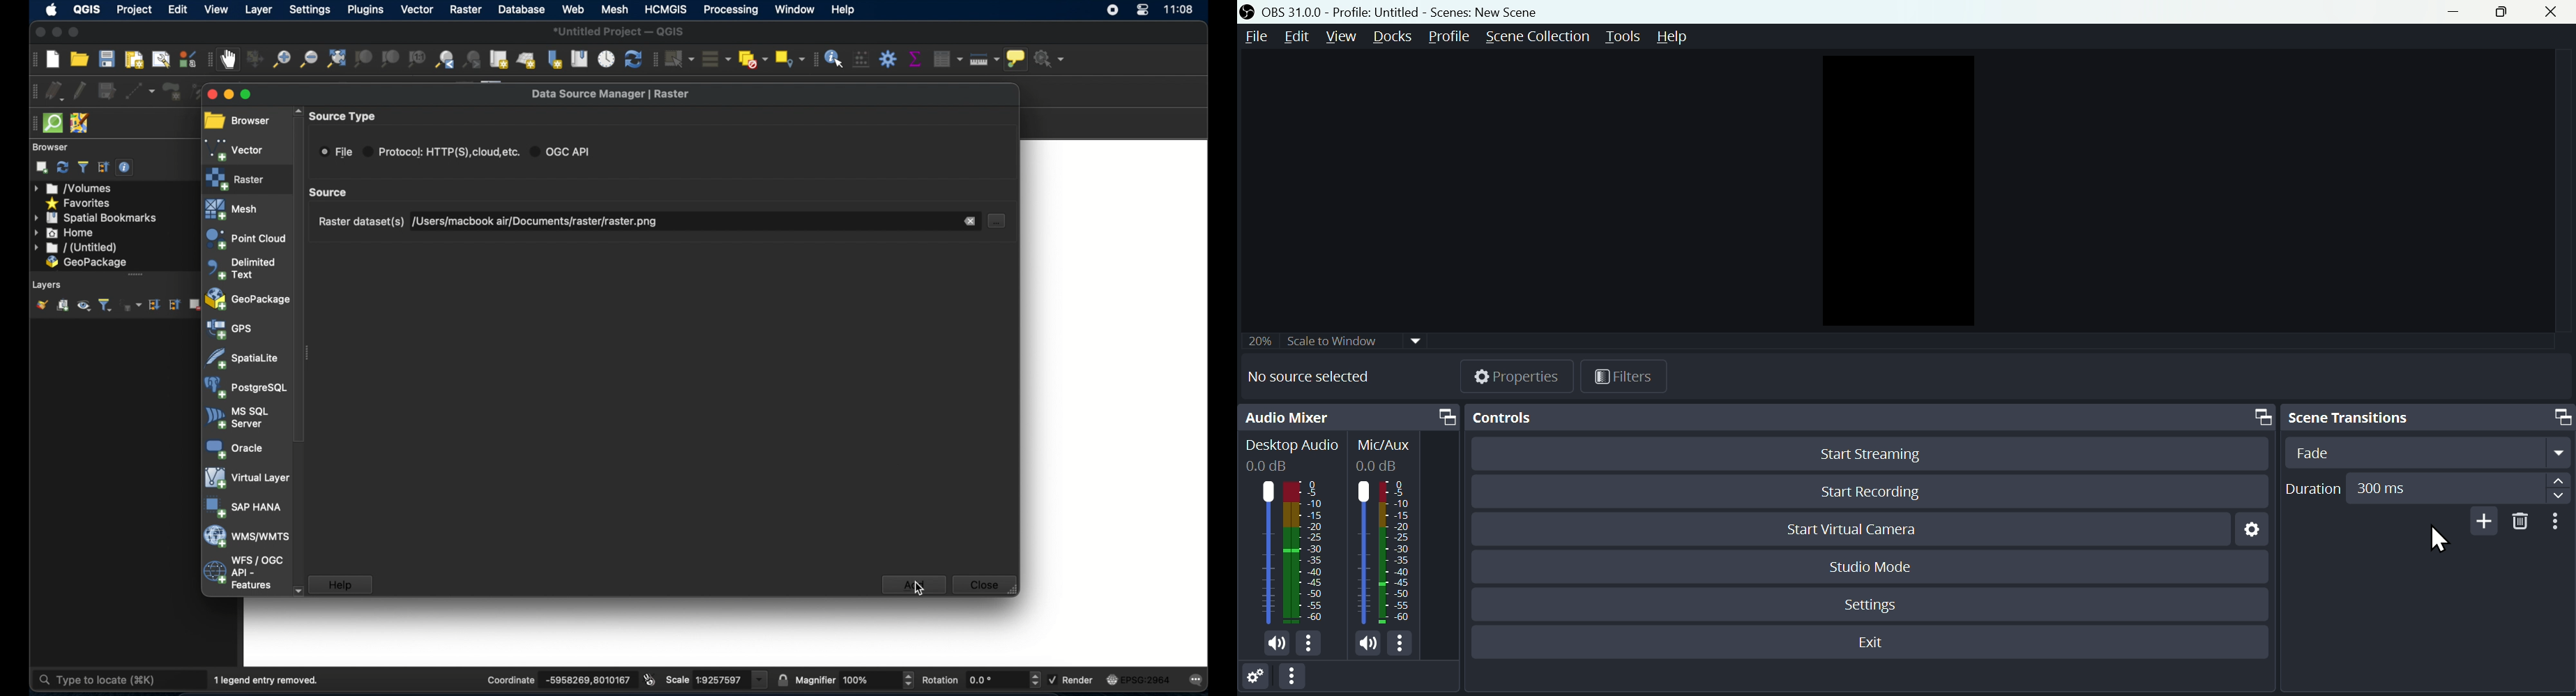  Describe the element at coordinates (788, 59) in the screenshot. I see `select by location` at that location.